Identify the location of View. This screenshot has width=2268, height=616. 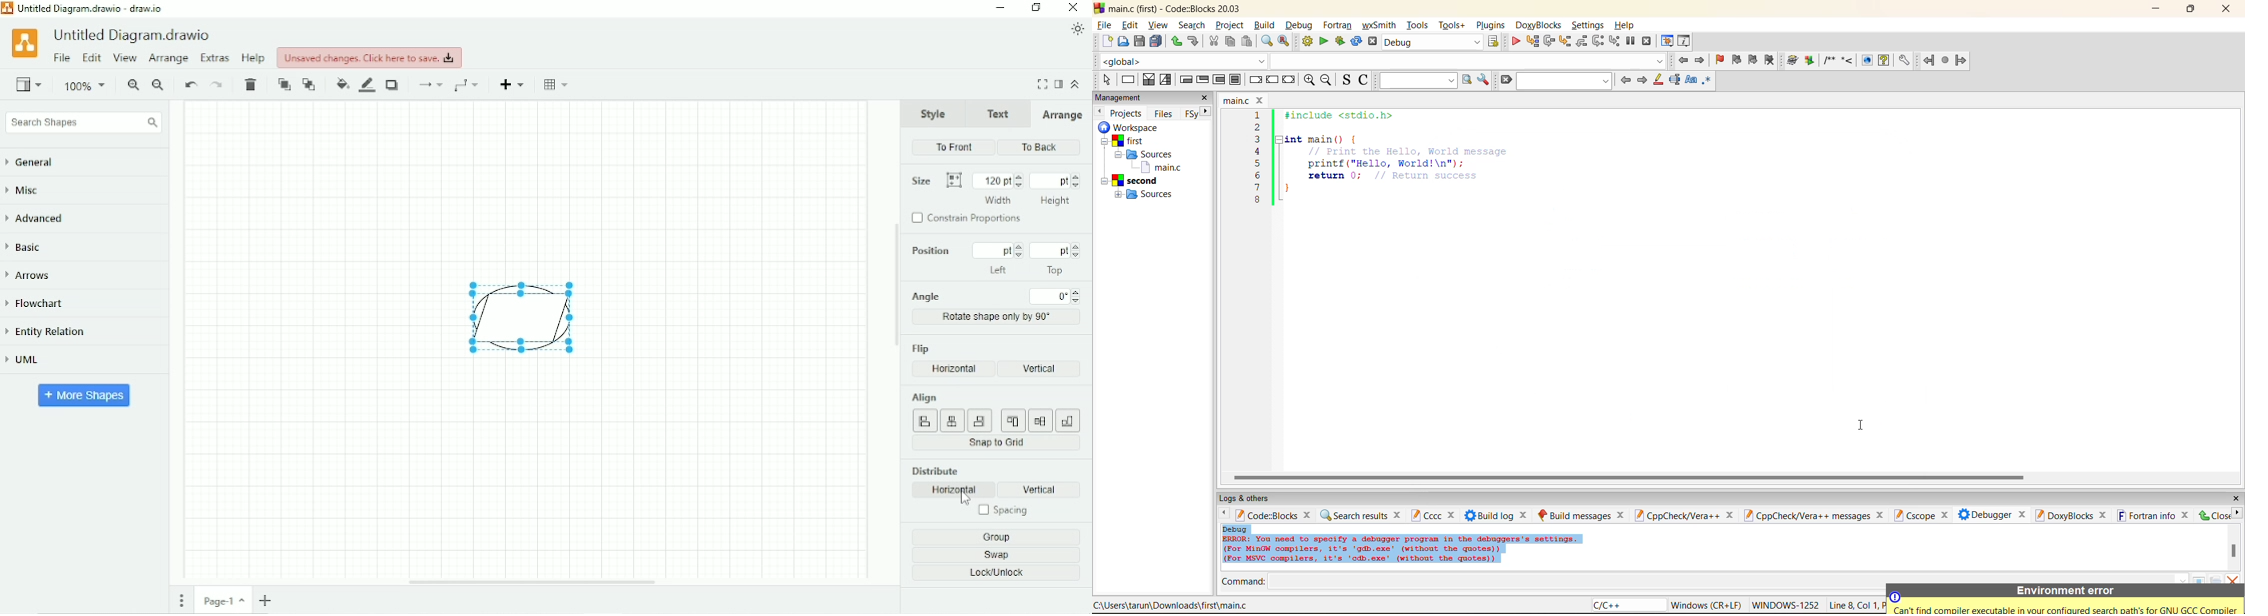
(29, 83).